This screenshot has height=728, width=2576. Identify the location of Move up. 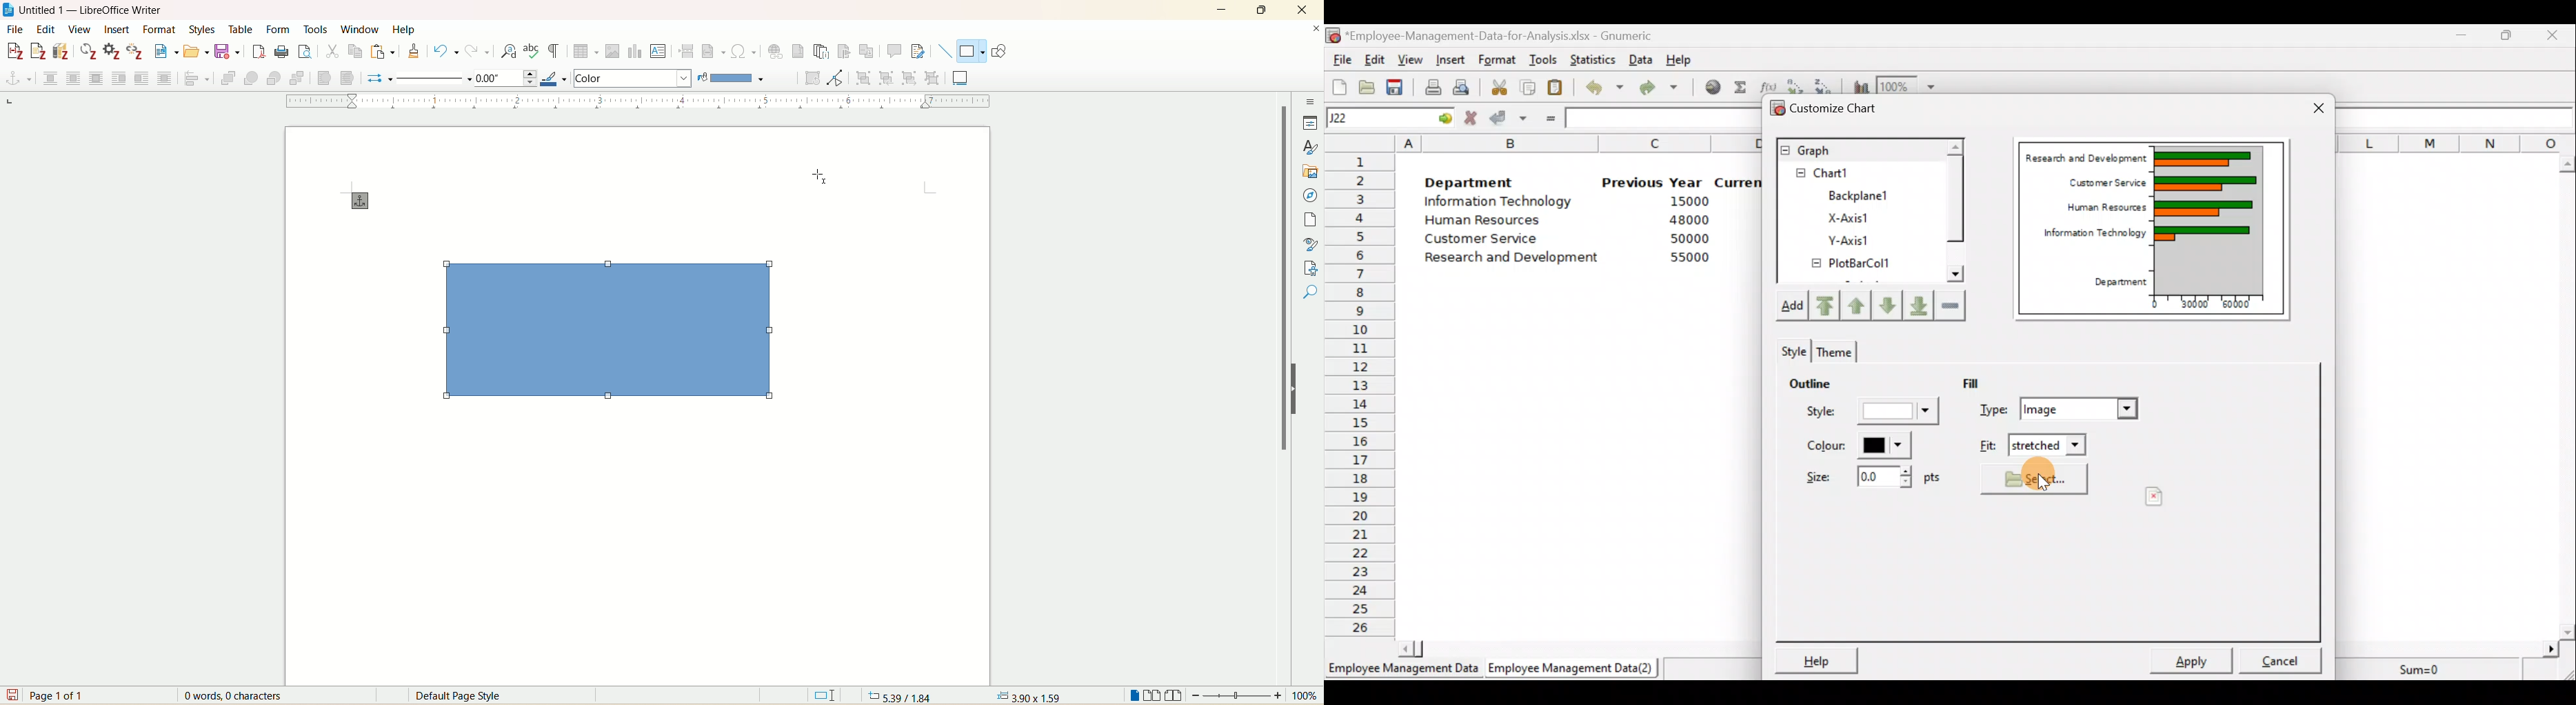
(1885, 304).